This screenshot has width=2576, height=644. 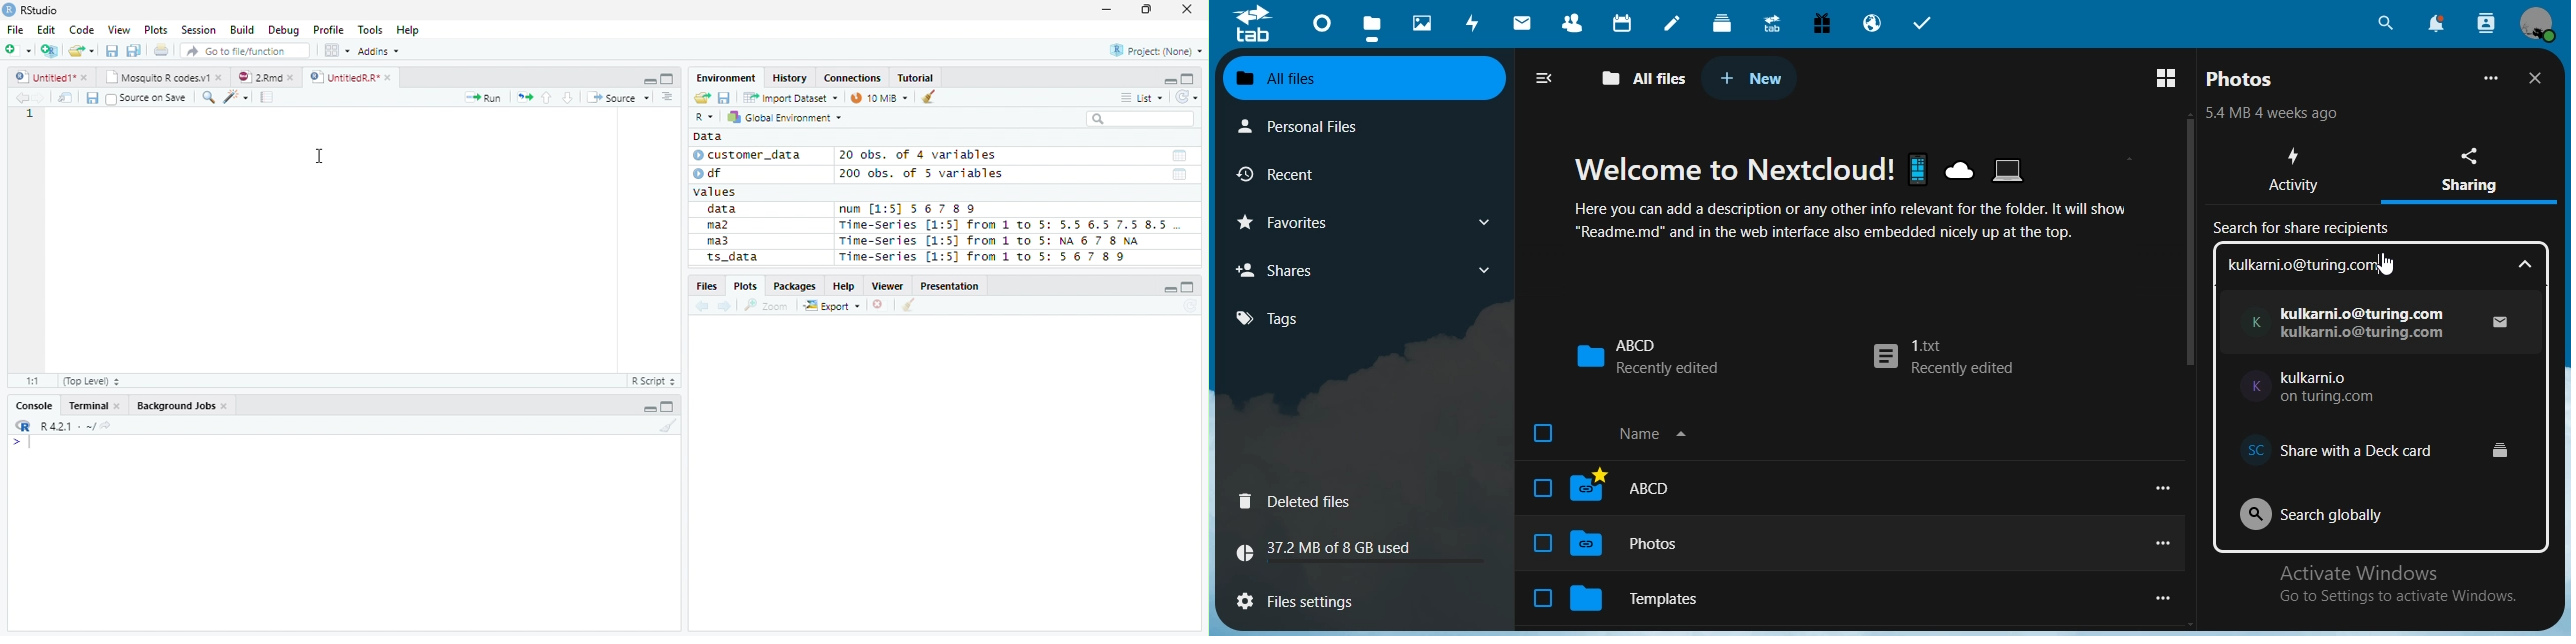 What do you see at coordinates (120, 29) in the screenshot?
I see `View` at bounding box center [120, 29].